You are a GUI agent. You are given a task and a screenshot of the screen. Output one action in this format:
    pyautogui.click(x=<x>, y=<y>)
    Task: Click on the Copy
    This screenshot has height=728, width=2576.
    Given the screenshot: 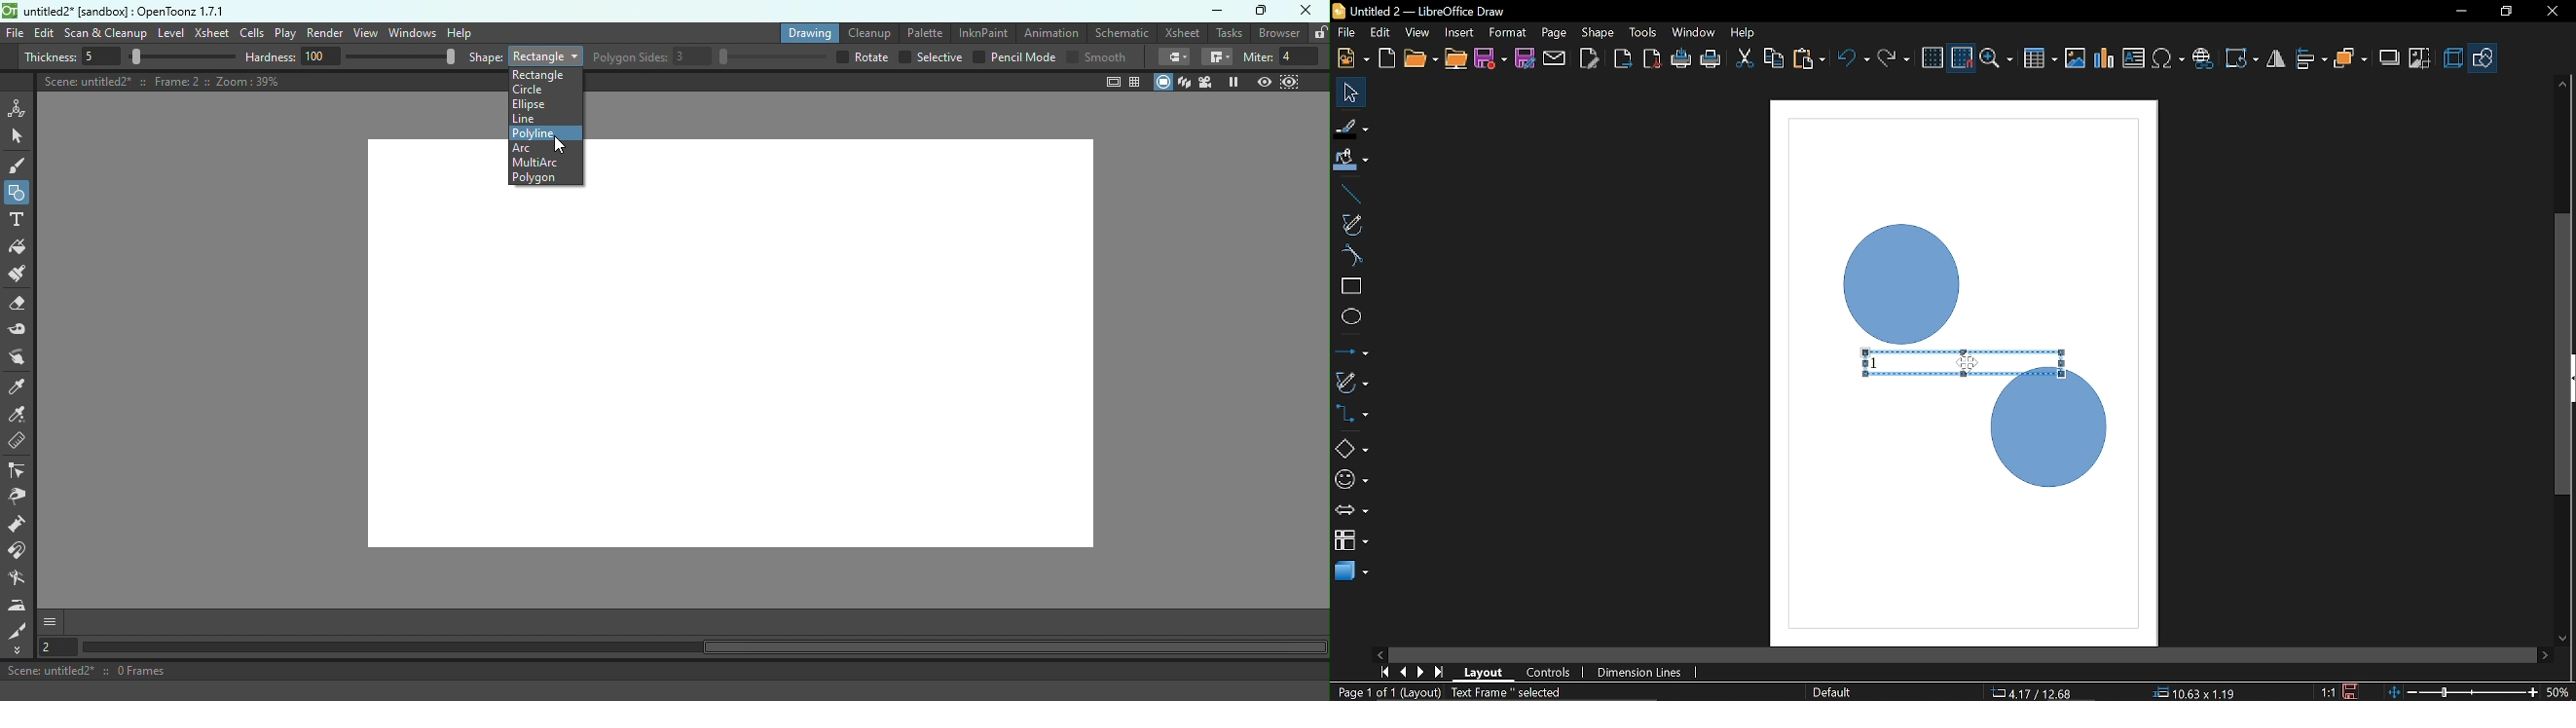 What is the action you would take?
    pyautogui.click(x=1774, y=61)
    